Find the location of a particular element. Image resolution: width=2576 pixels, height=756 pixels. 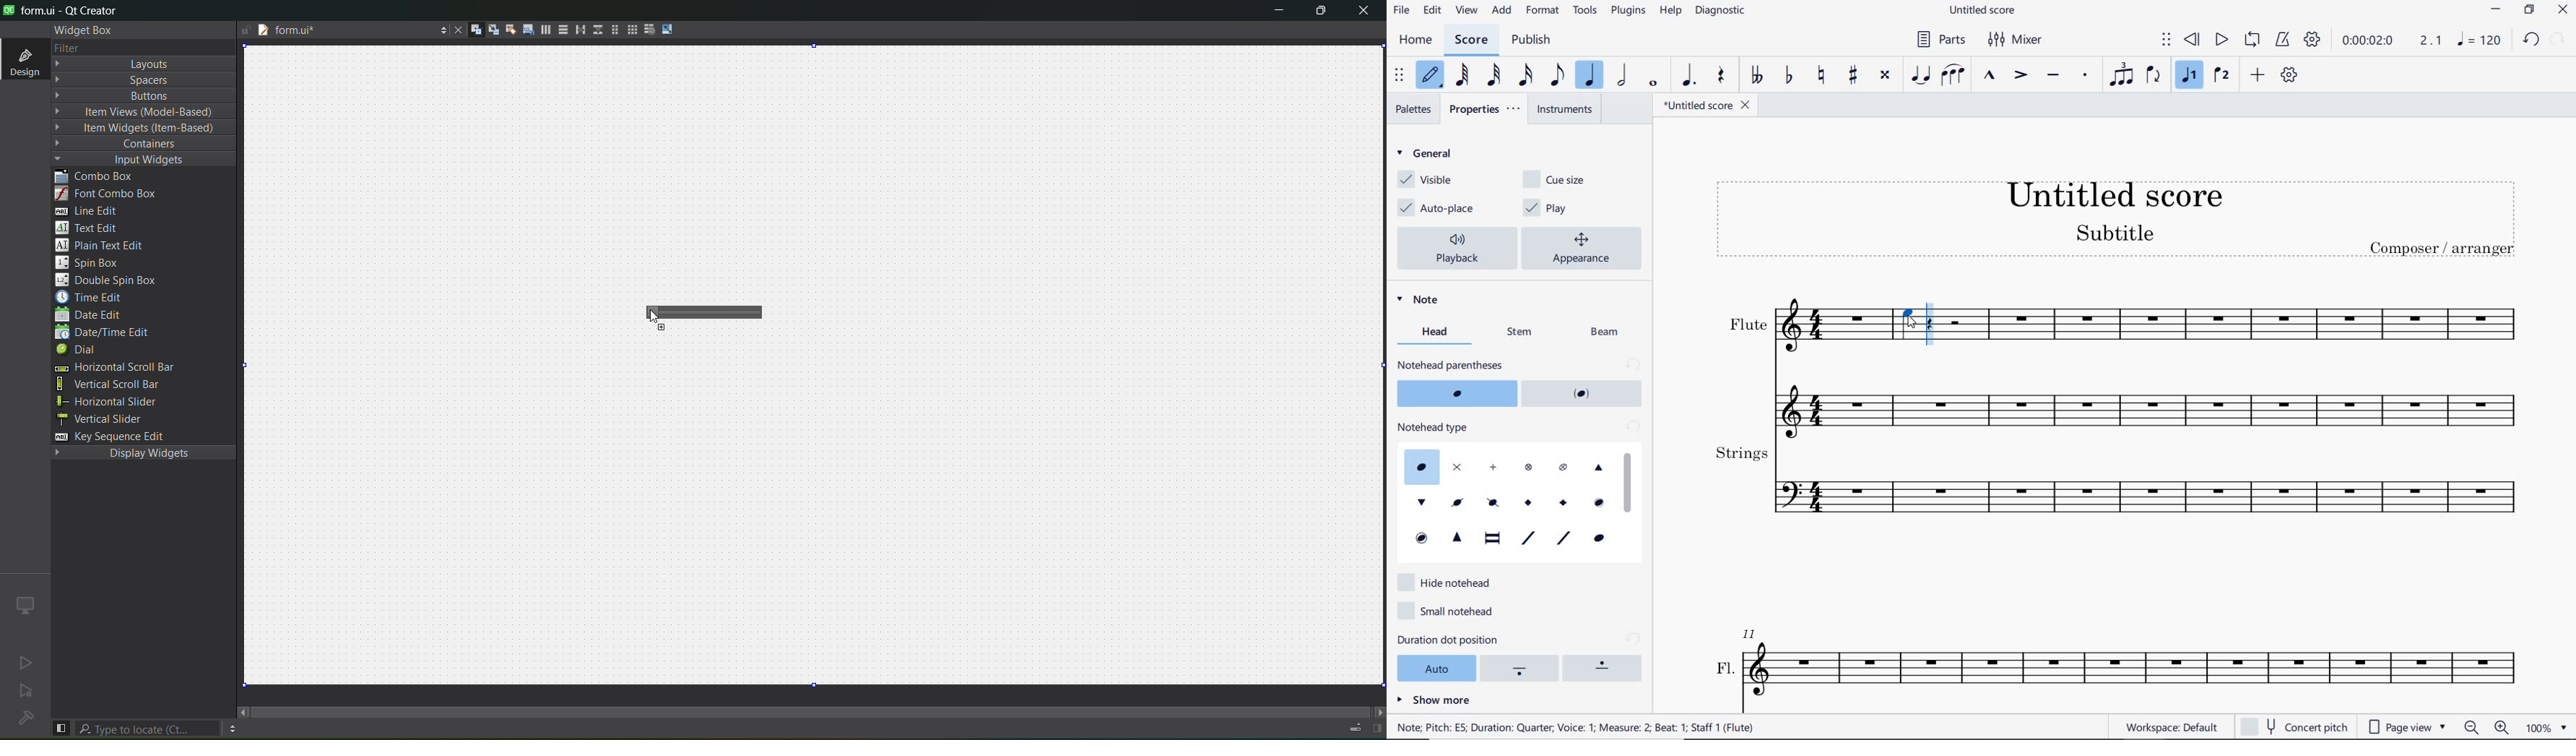

NOTEHEAD PARENTHESES is located at coordinates (1521, 382).